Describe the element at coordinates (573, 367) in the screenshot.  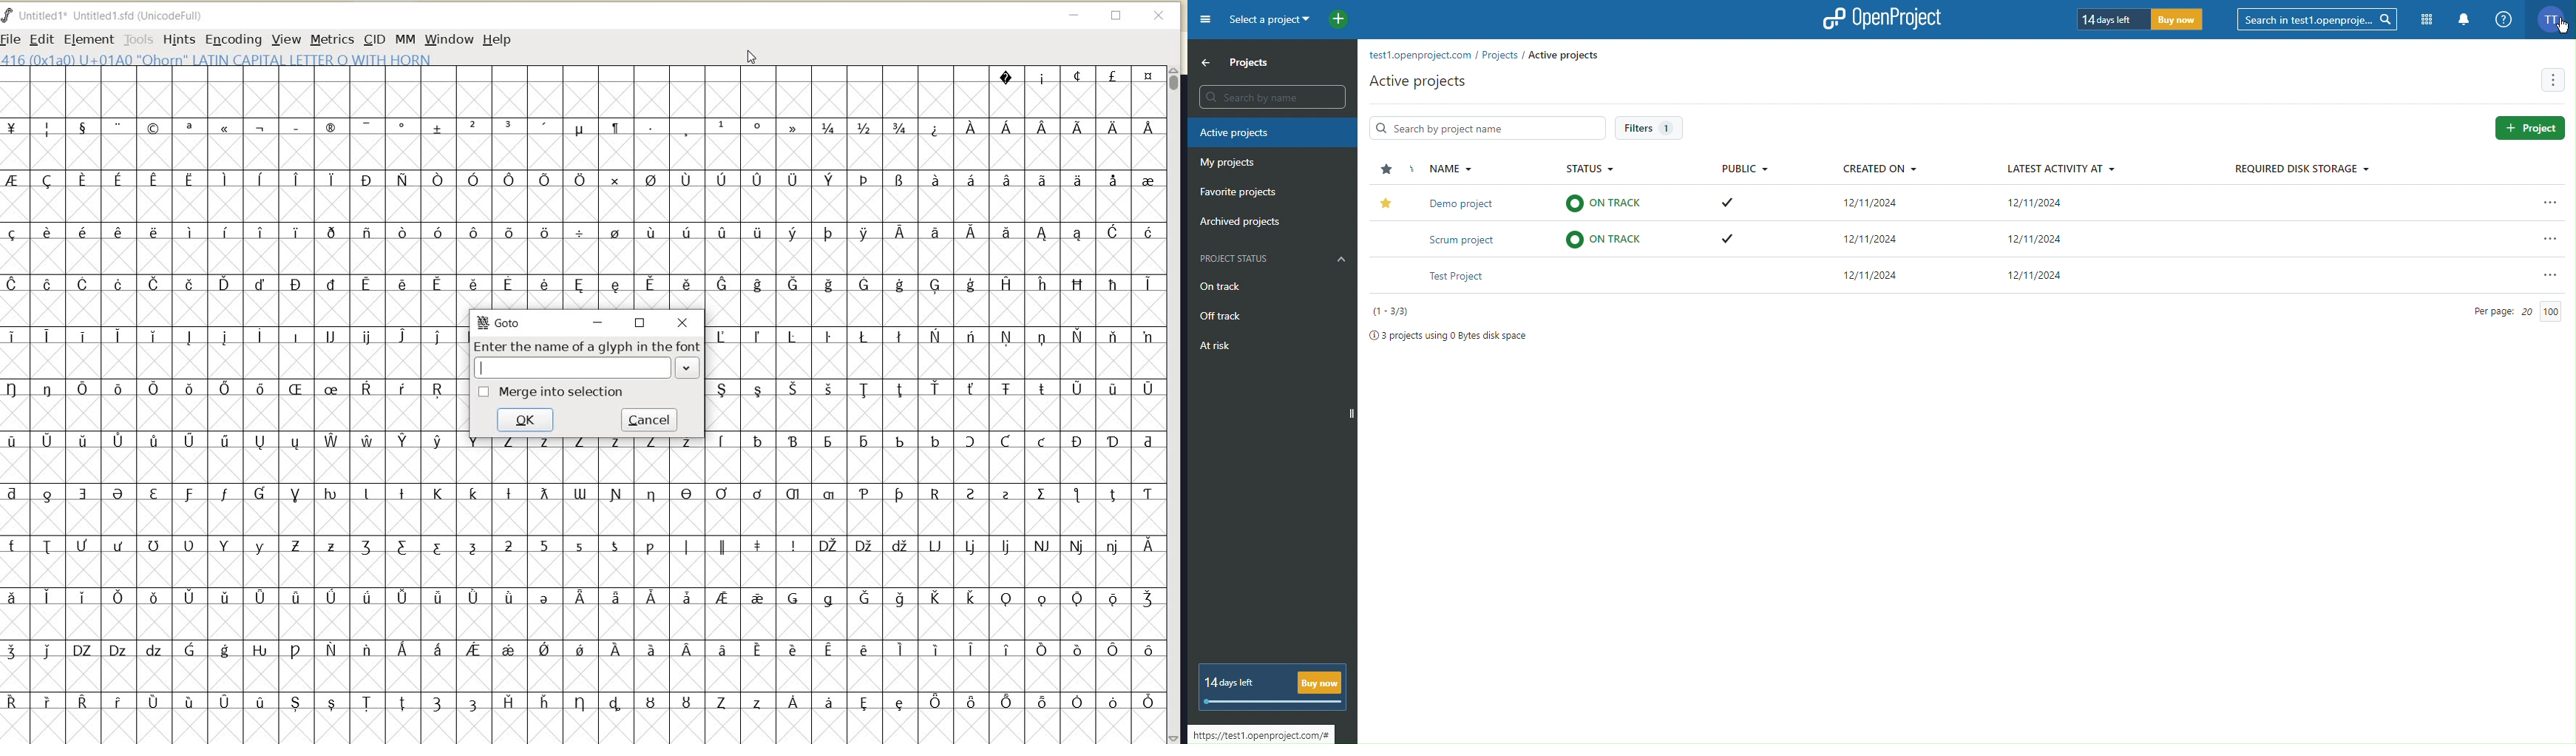
I see `input field` at that location.